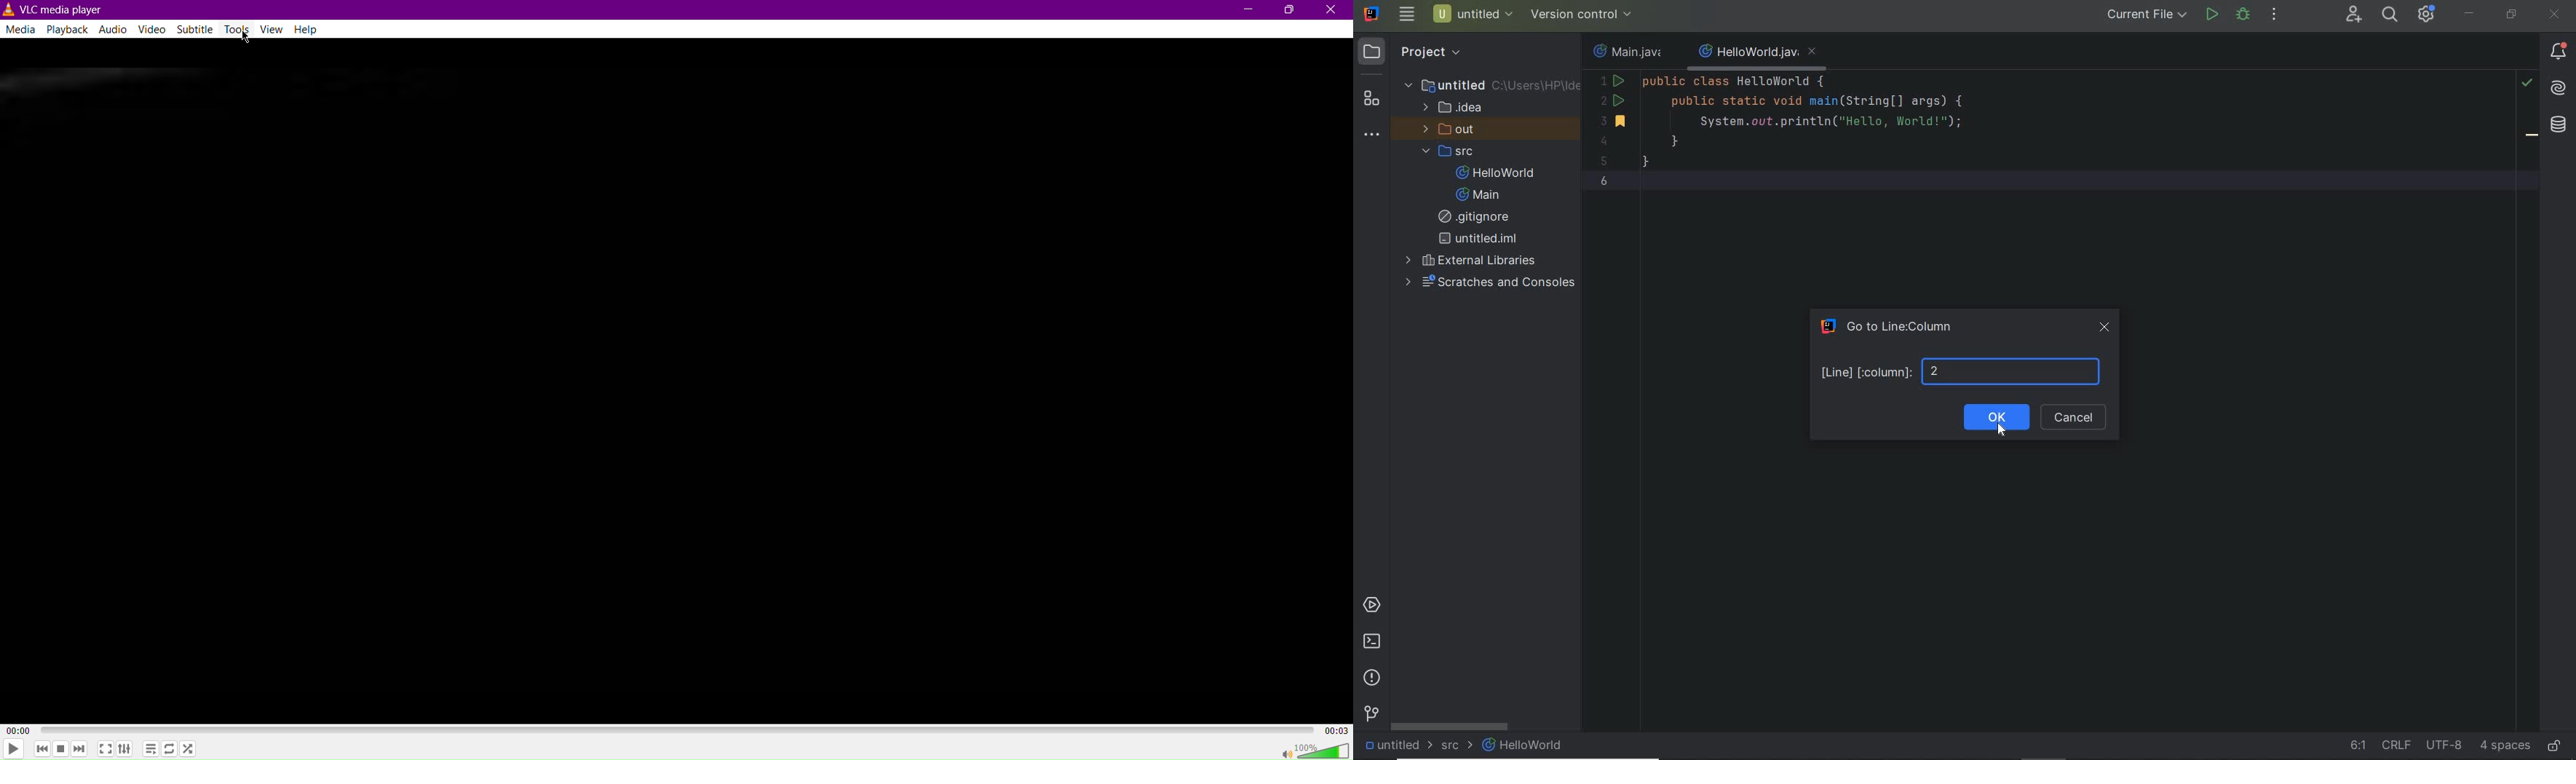 Image resolution: width=2576 pixels, height=784 pixels. Describe the element at coordinates (16, 749) in the screenshot. I see `Play` at that location.